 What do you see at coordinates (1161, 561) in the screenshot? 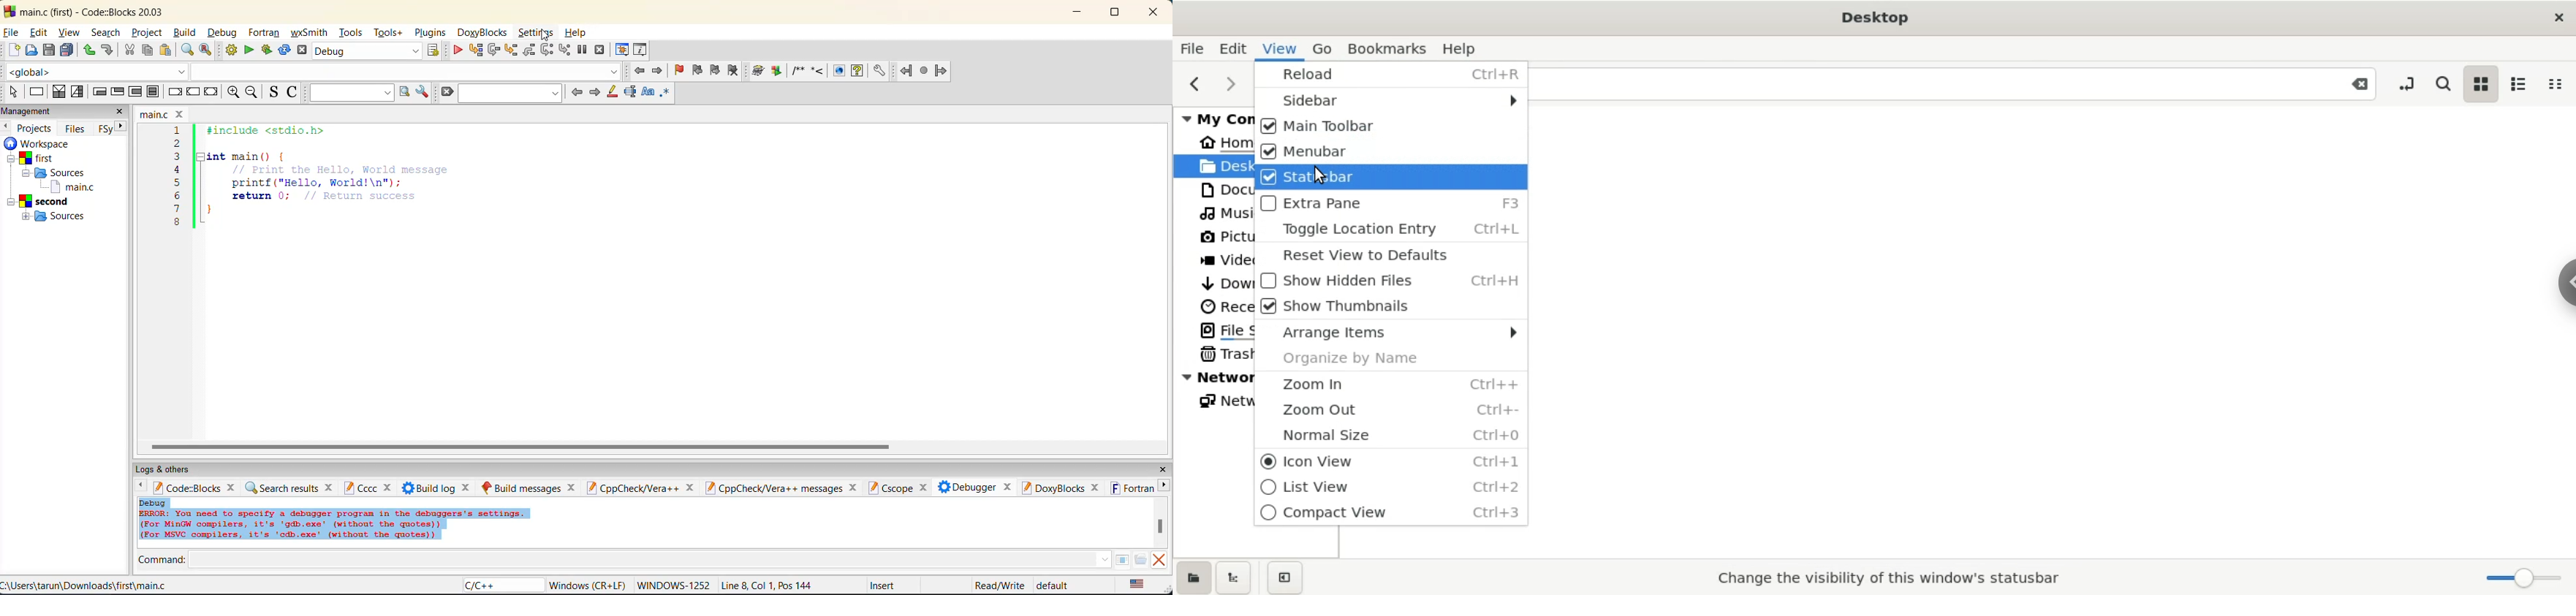
I see `clear output window` at bounding box center [1161, 561].